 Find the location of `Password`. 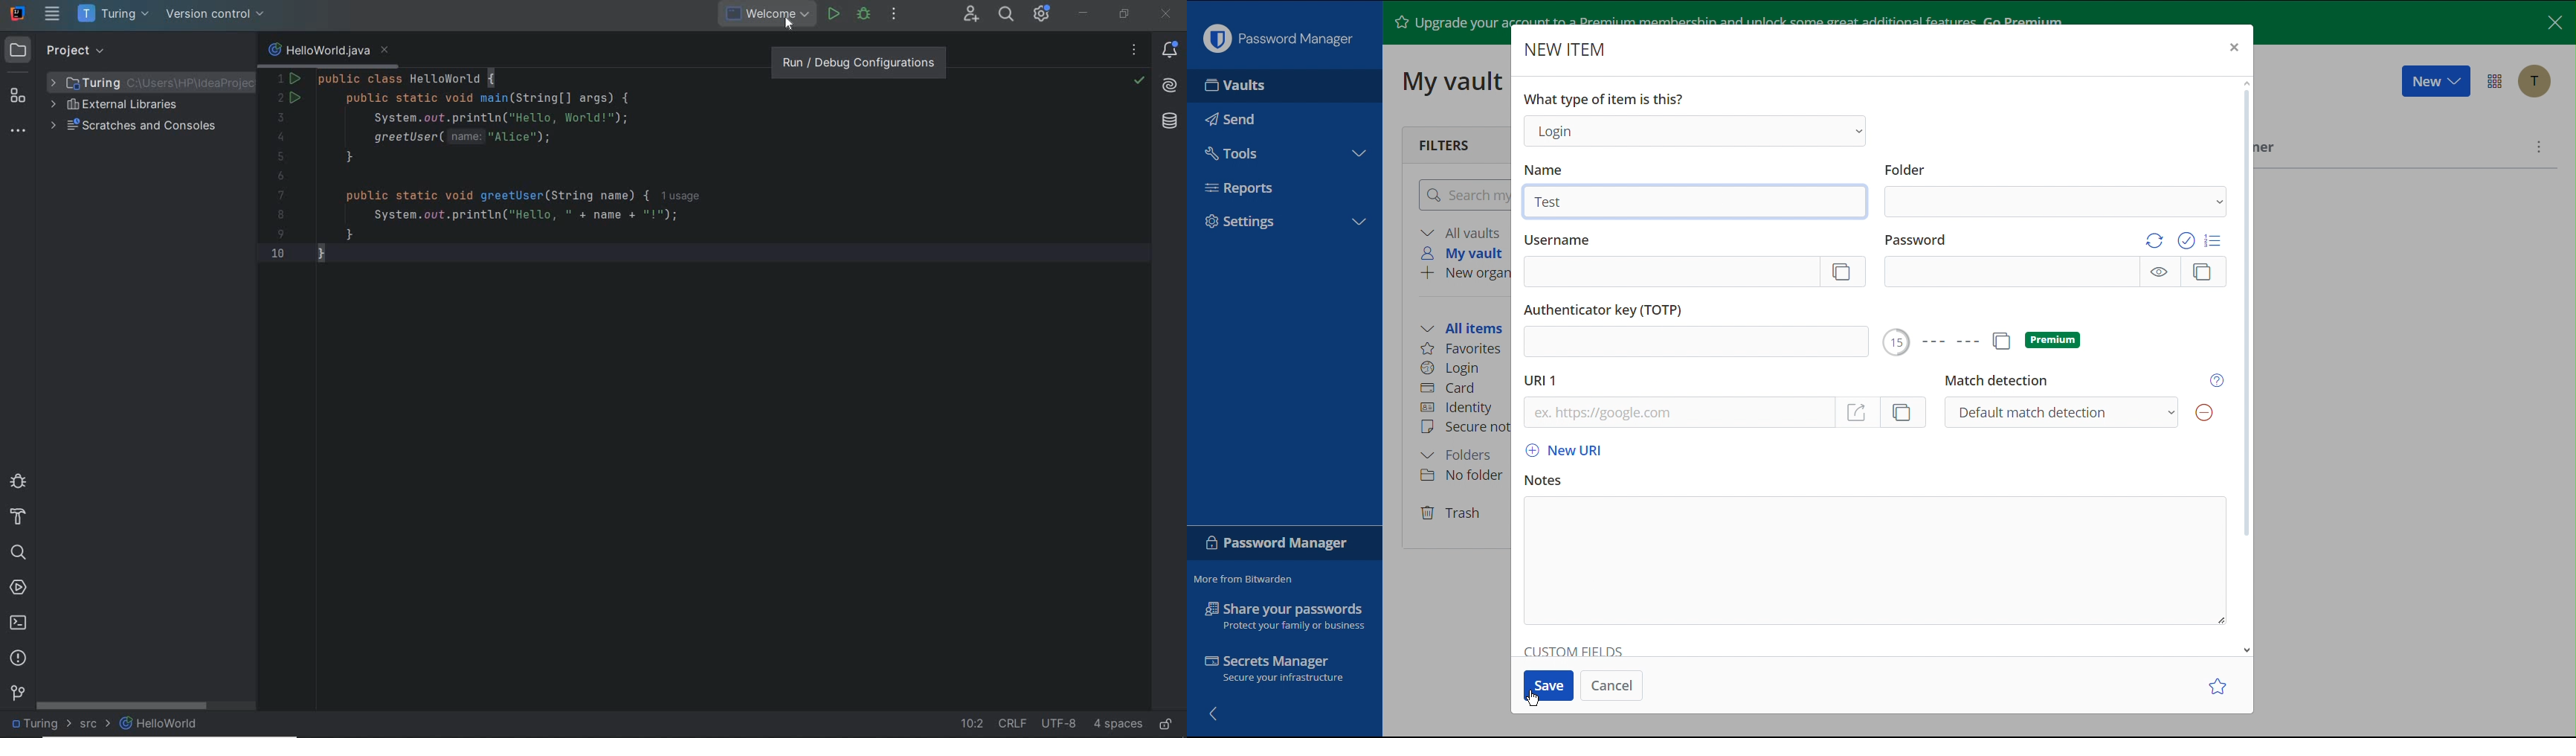

Password is located at coordinates (2056, 260).